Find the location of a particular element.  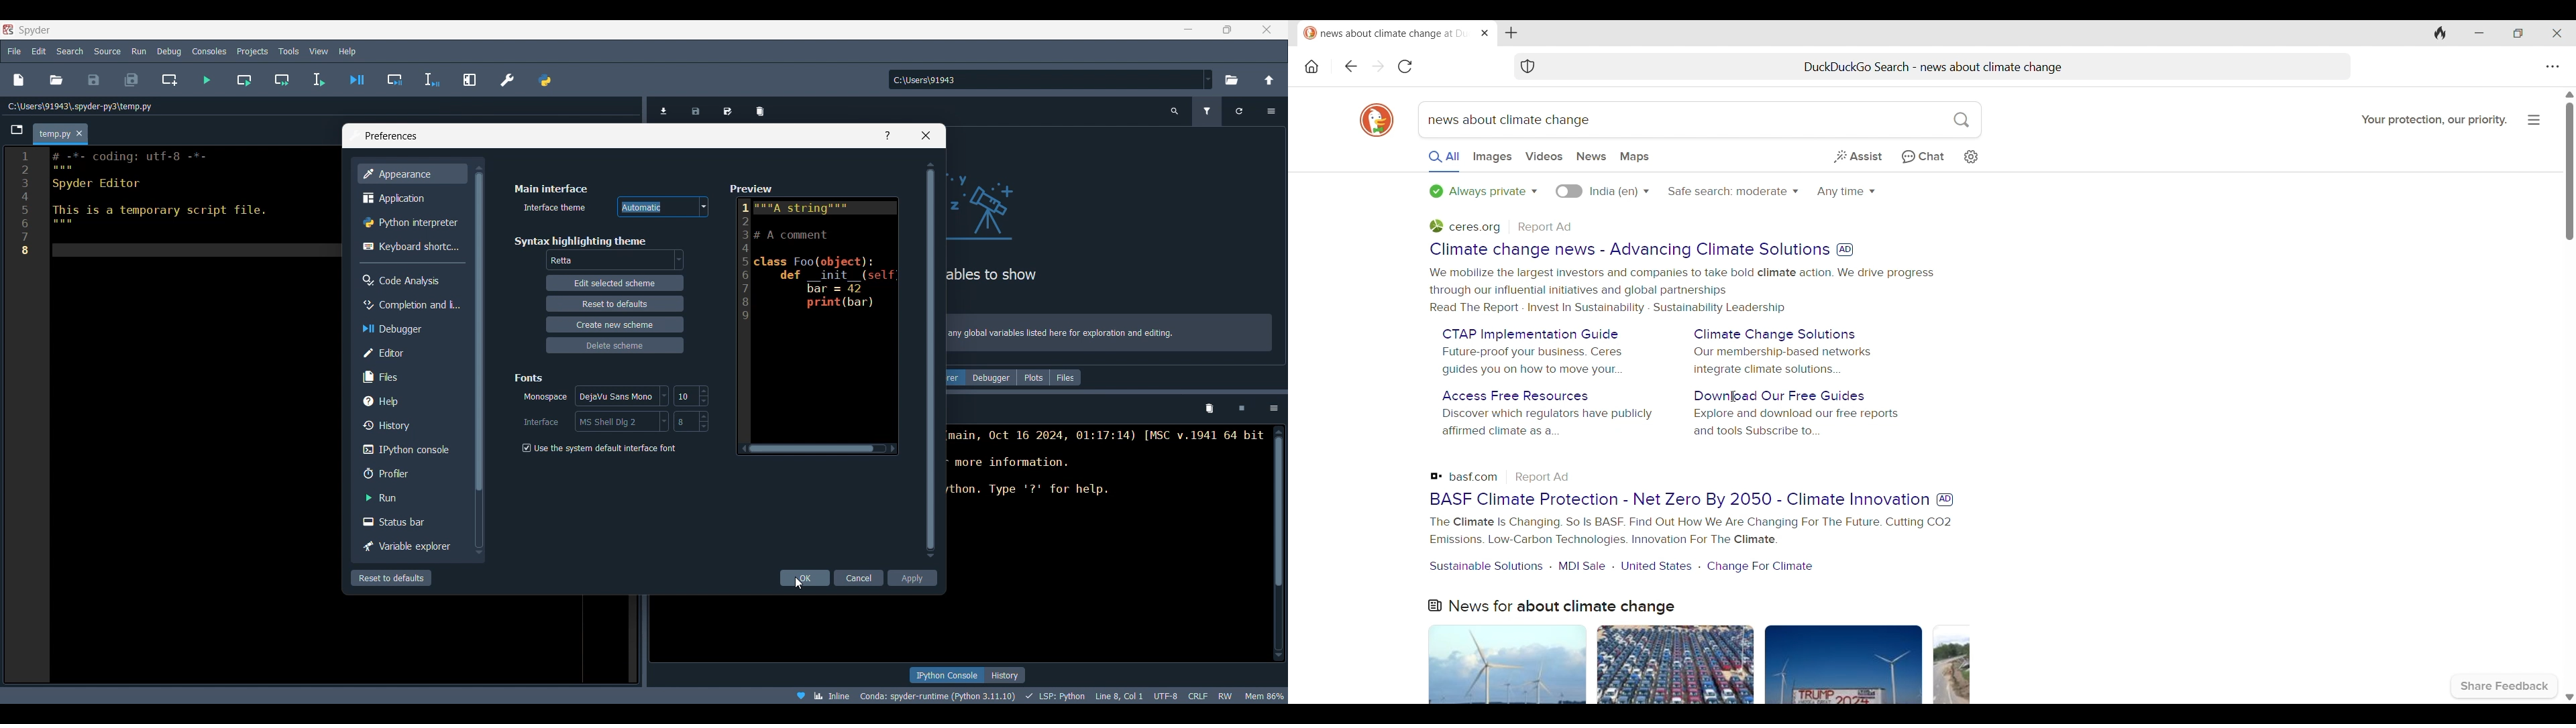

Appearance, current selection highlighted is located at coordinates (411, 174).